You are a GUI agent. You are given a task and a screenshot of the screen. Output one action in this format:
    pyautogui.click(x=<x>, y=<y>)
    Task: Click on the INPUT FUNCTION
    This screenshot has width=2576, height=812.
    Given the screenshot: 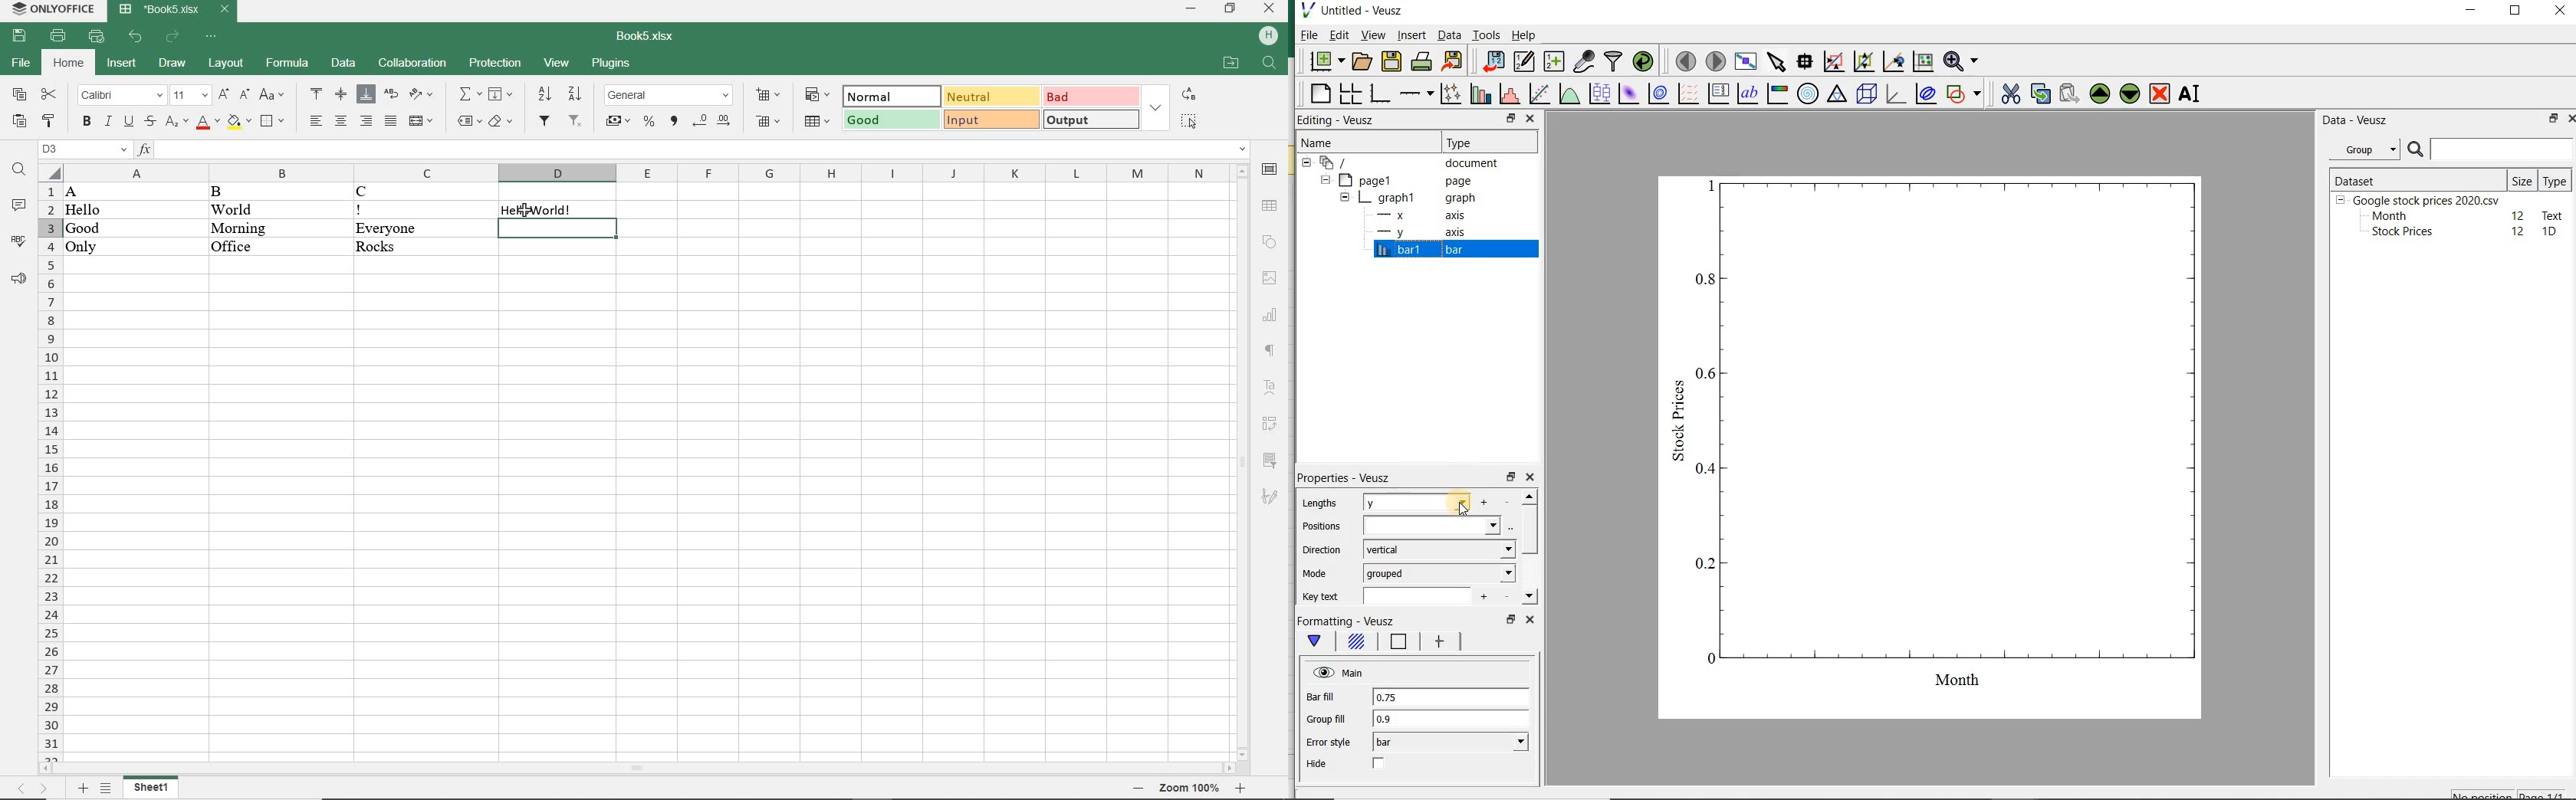 What is the action you would take?
    pyautogui.click(x=693, y=149)
    